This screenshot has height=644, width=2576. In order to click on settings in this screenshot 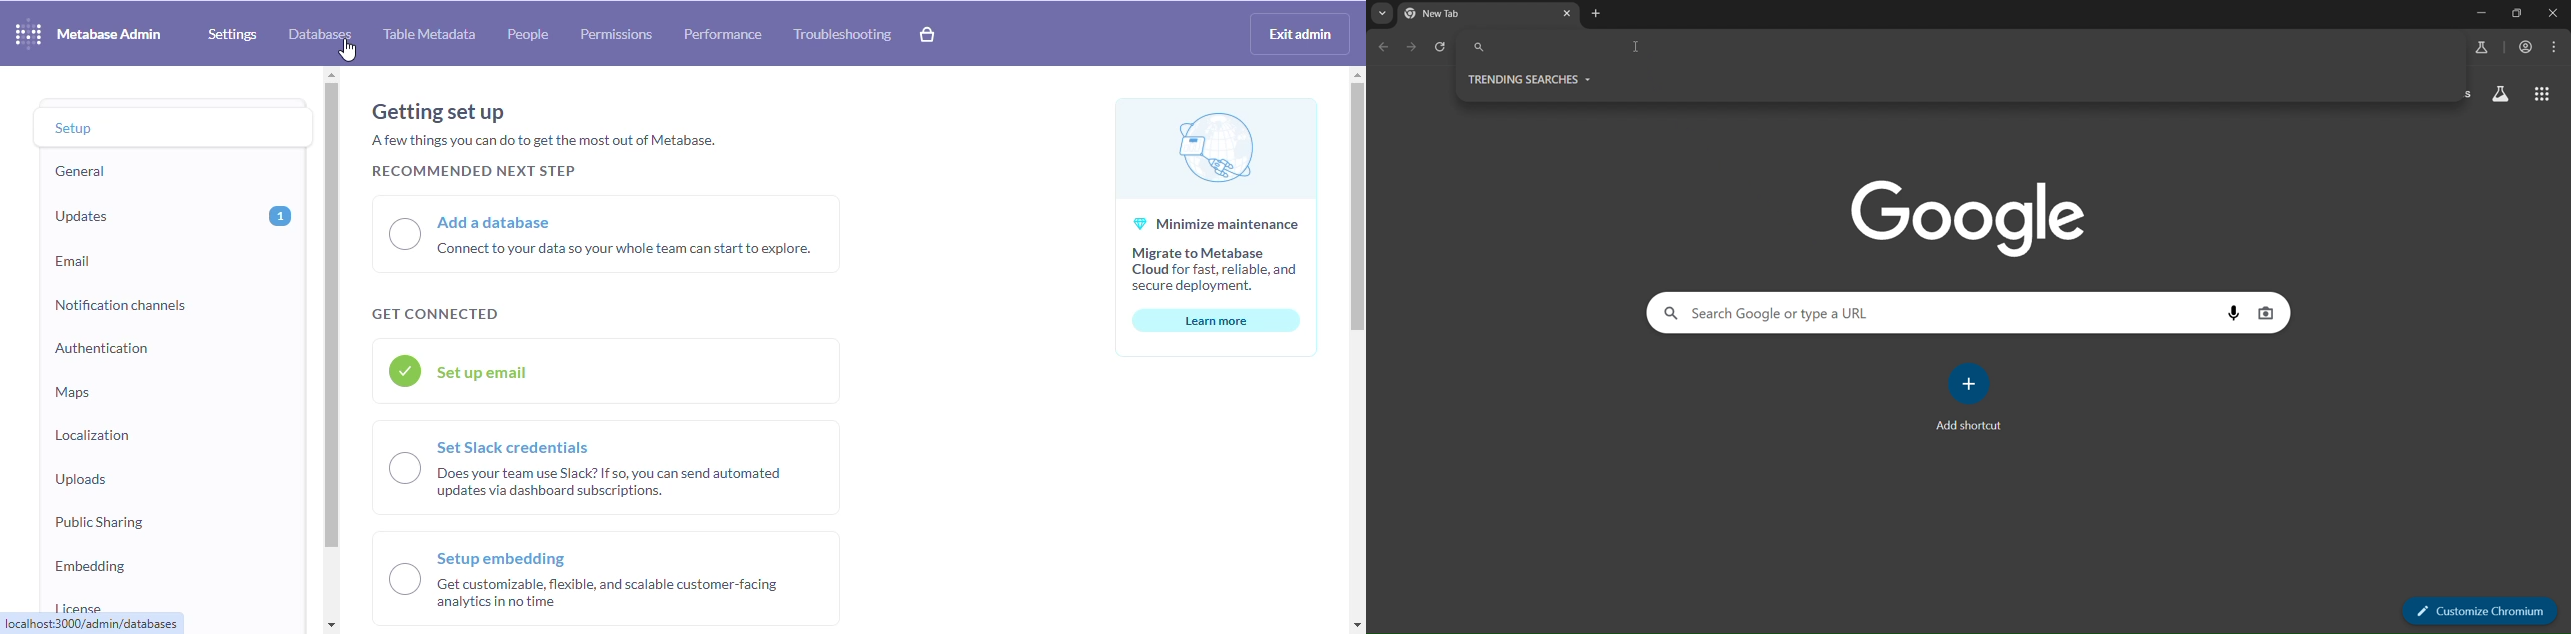, I will do `click(232, 34)`.